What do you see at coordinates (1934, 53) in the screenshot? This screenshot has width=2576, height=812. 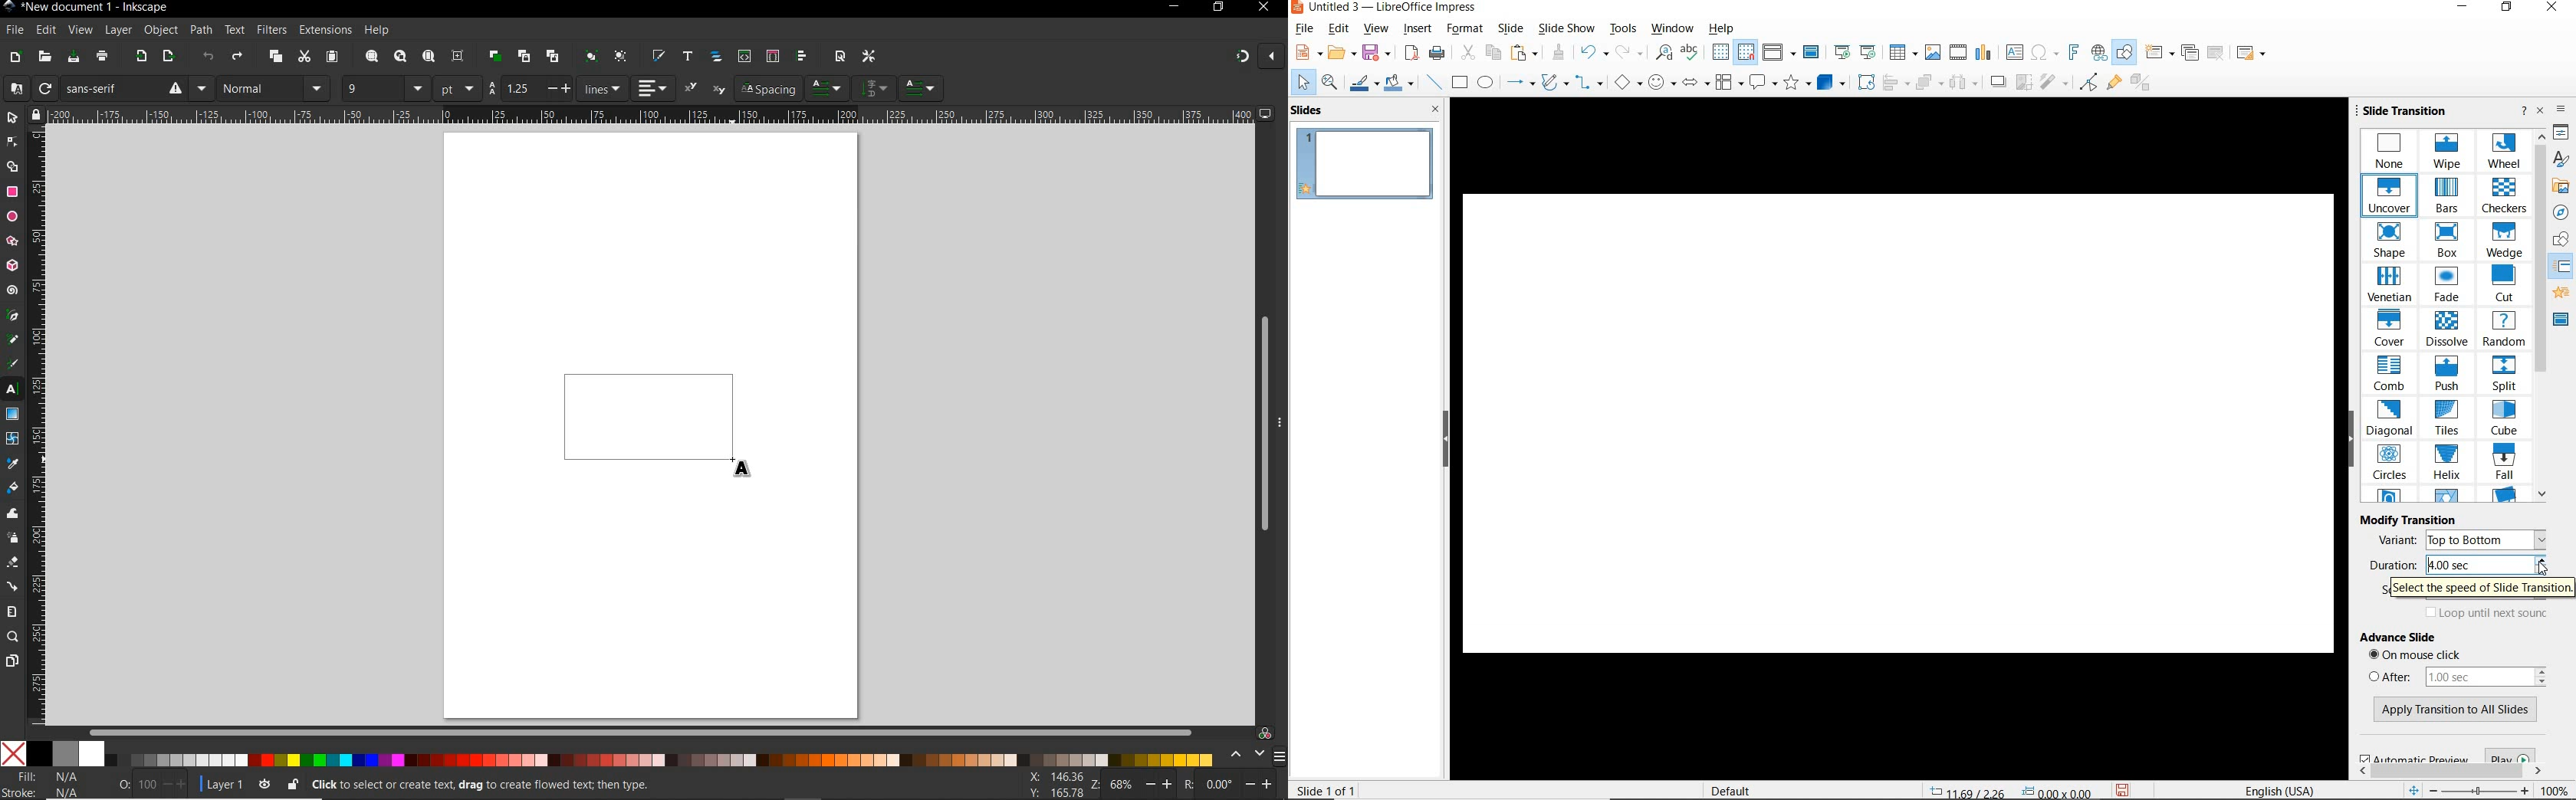 I see `INSERT IMAGE` at bounding box center [1934, 53].